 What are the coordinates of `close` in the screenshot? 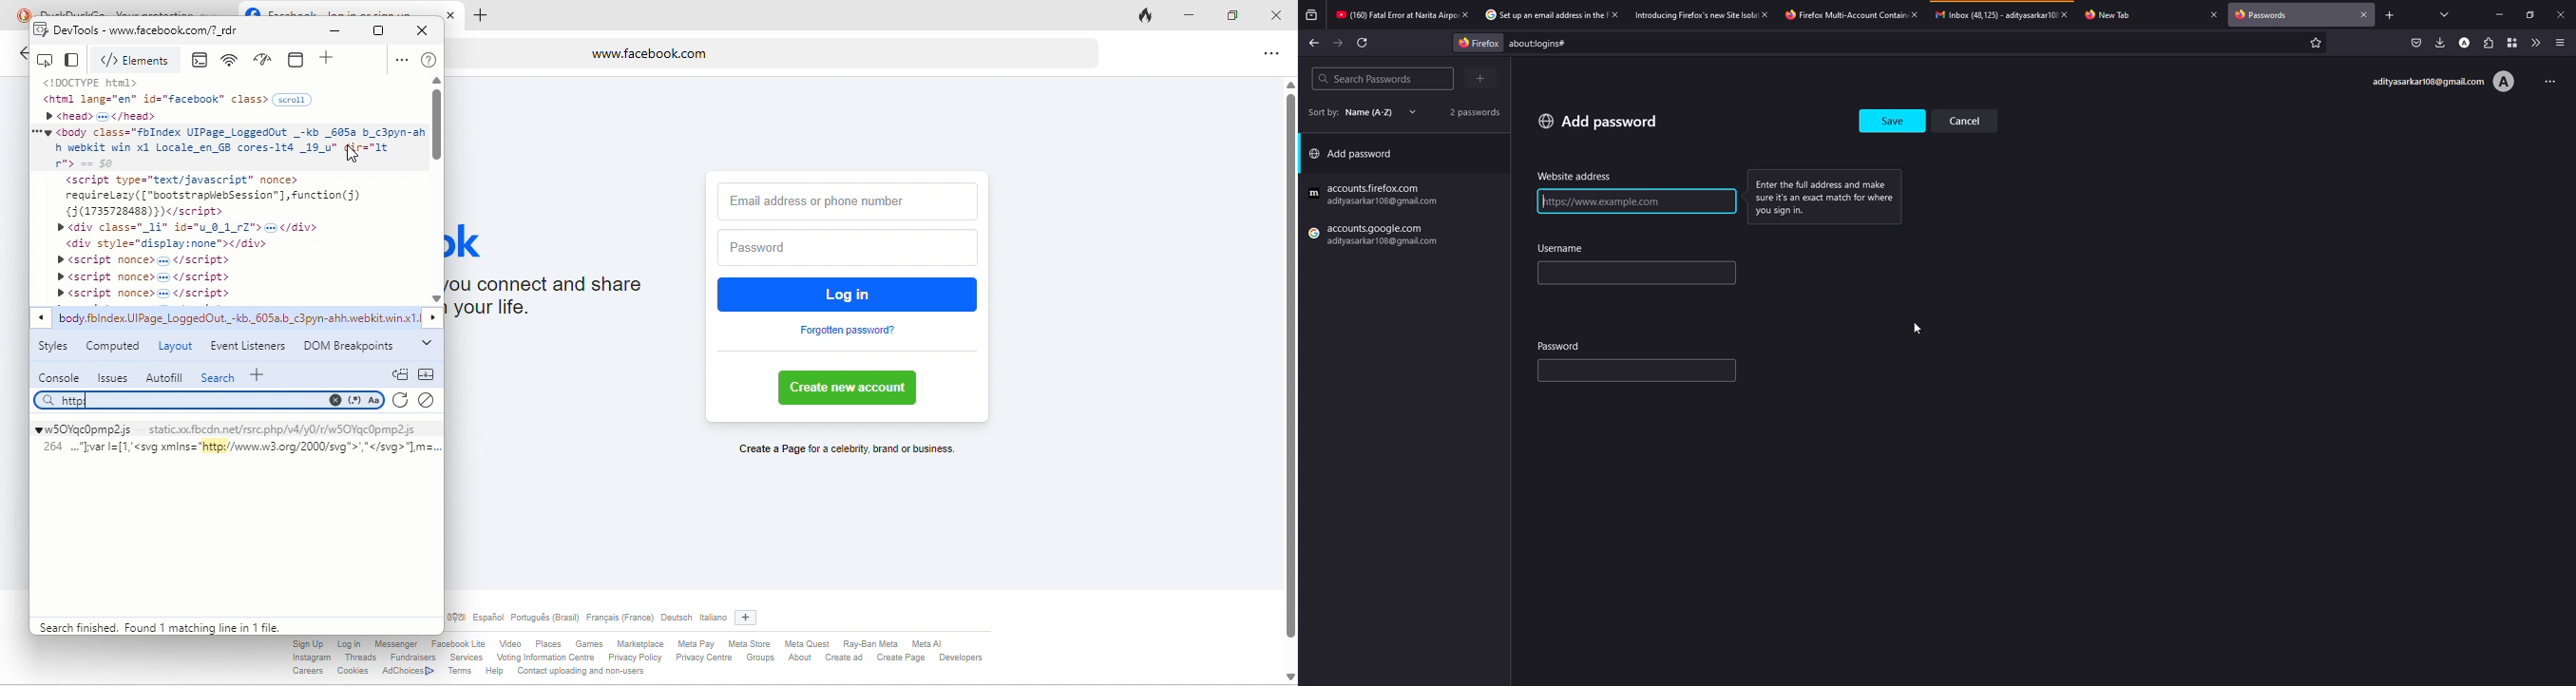 It's located at (2214, 14).